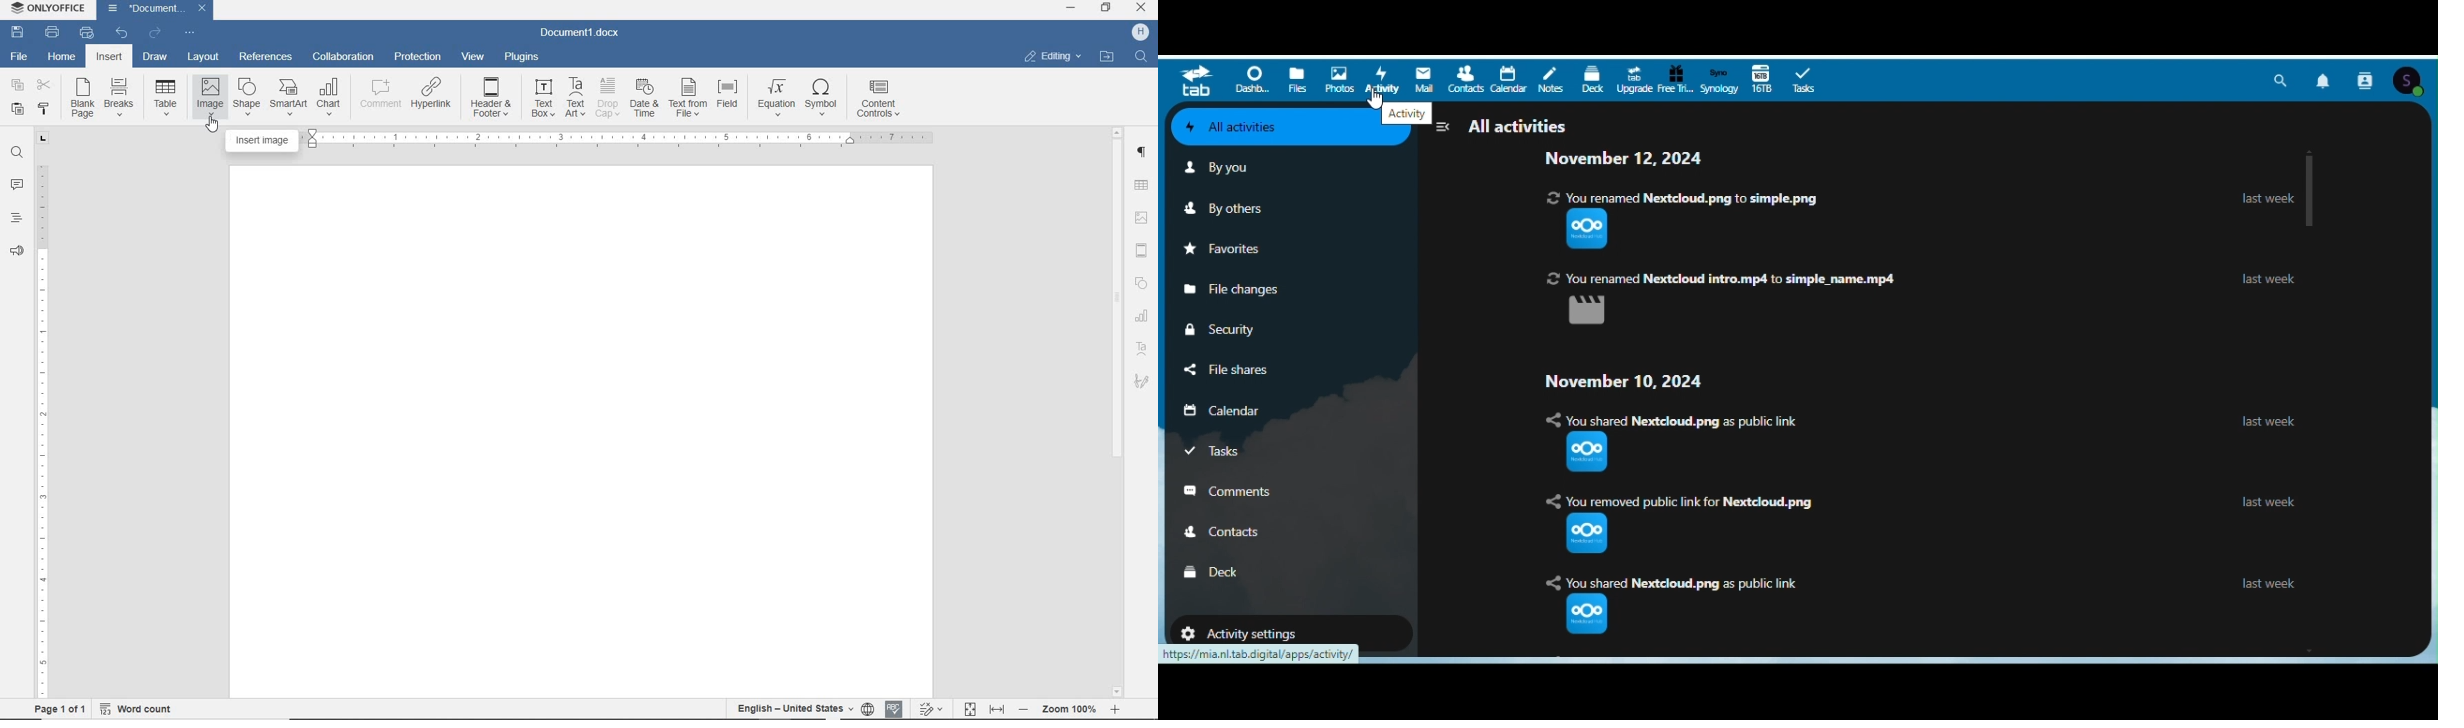  I want to click on field, so click(730, 98).